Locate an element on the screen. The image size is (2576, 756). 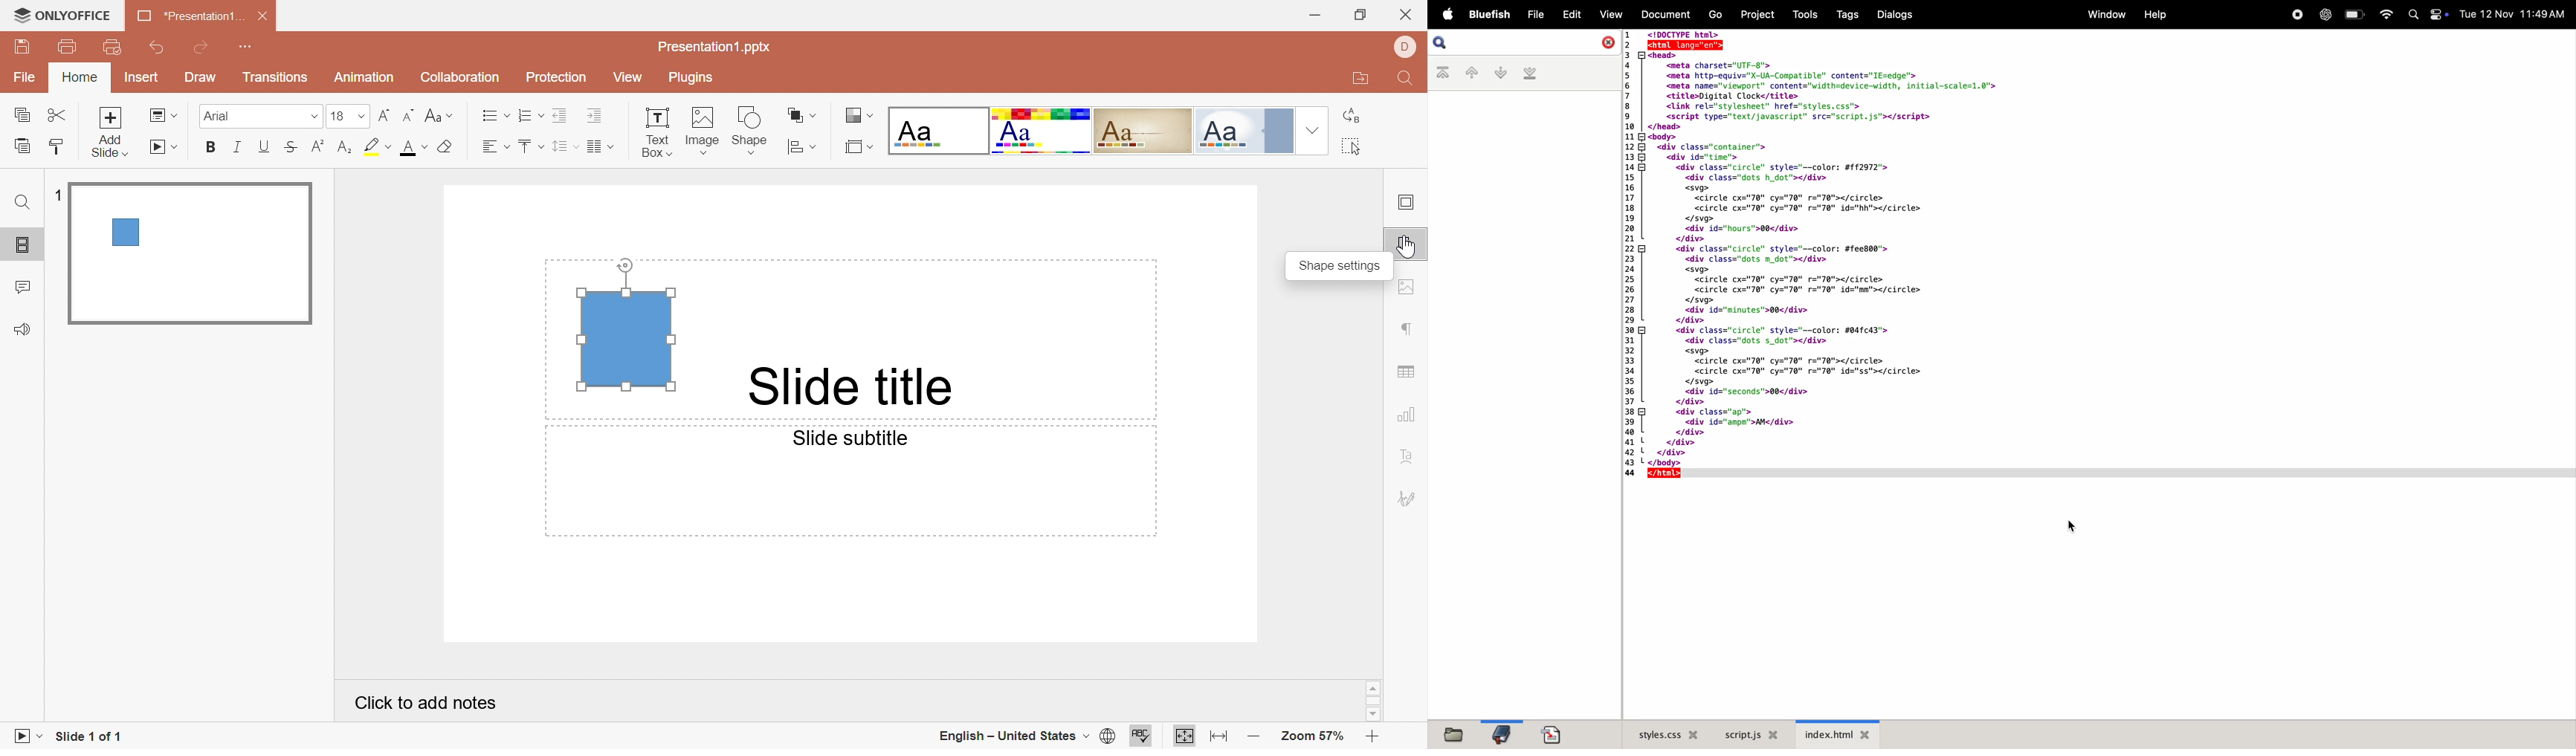
Collaboration is located at coordinates (461, 79).